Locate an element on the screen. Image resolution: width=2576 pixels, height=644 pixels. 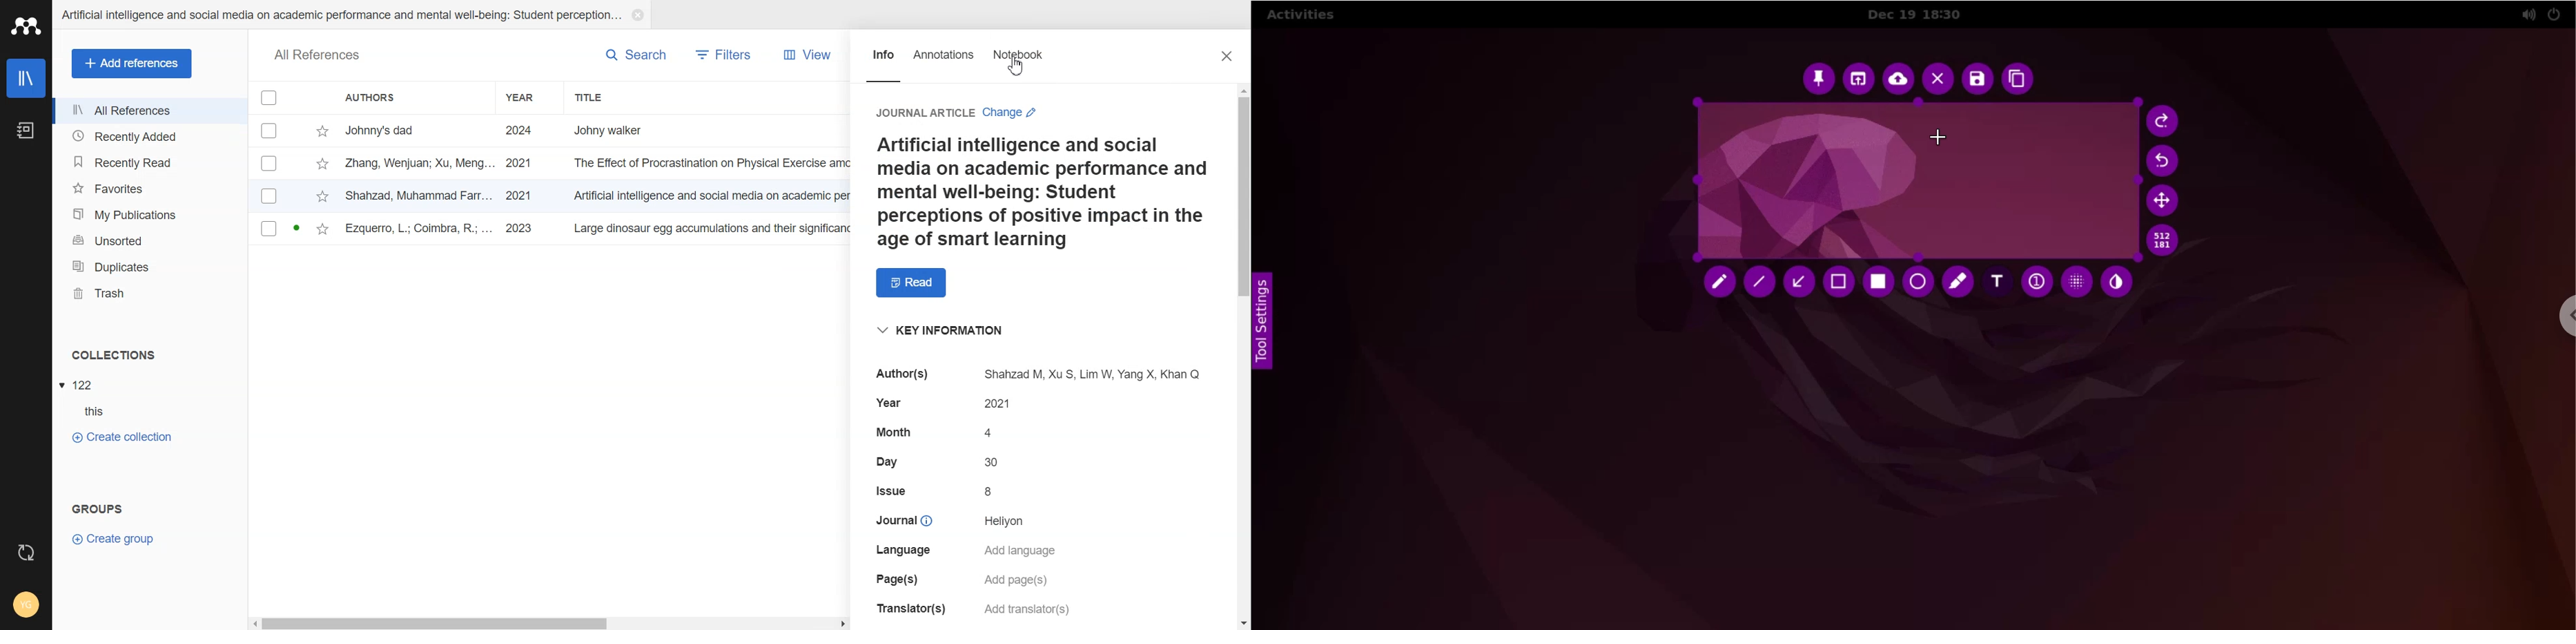
the effect of procrastination on physical exercise amo is located at coordinates (714, 163).